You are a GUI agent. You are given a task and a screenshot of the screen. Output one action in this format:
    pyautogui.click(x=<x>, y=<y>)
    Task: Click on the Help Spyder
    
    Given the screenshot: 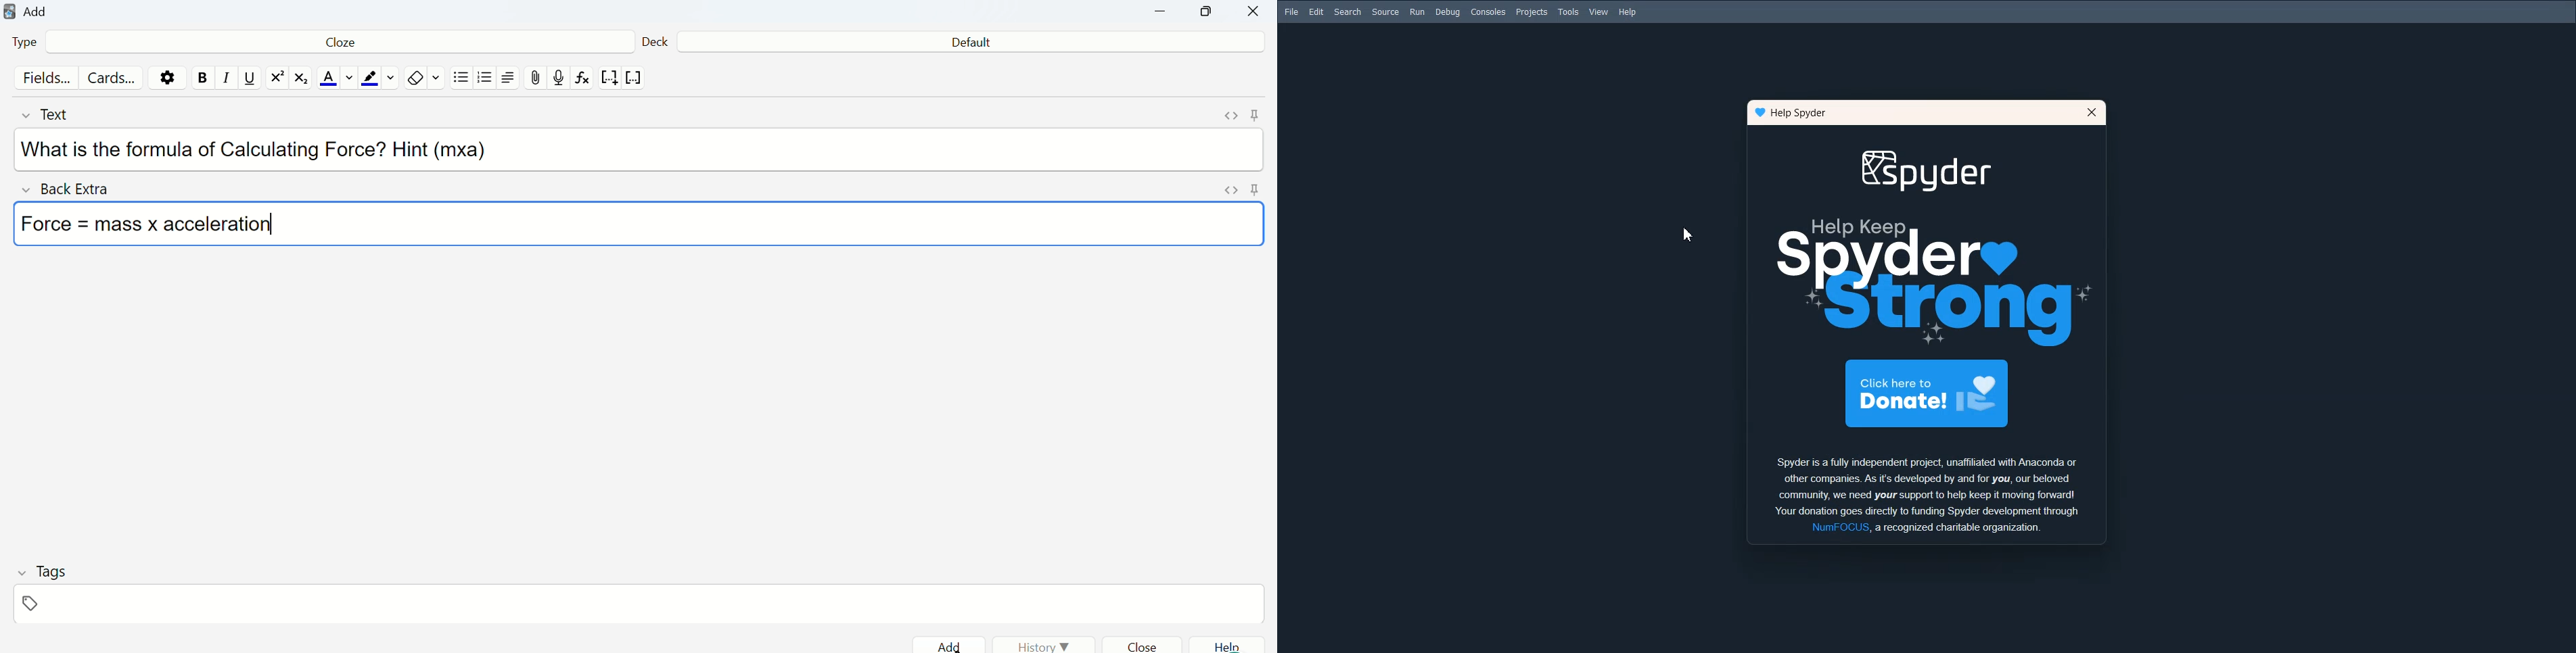 What is the action you would take?
    pyautogui.click(x=1801, y=113)
    